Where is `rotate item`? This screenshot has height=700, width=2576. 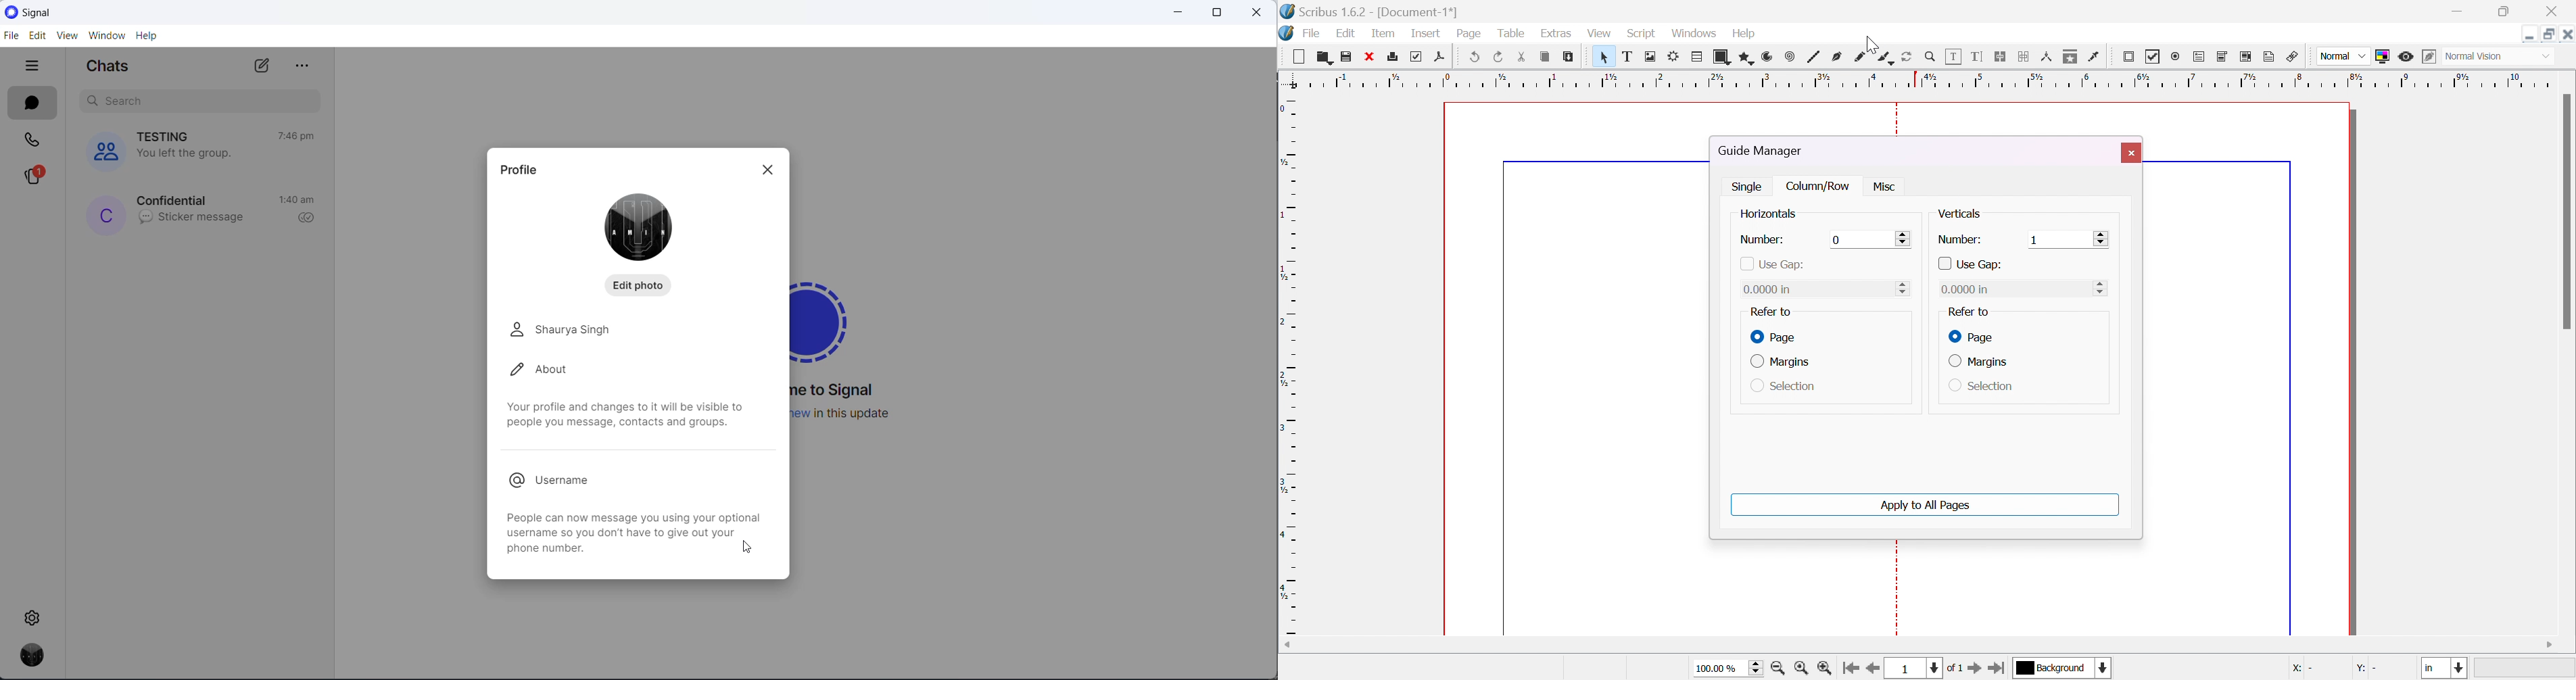 rotate item is located at coordinates (1907, 57).